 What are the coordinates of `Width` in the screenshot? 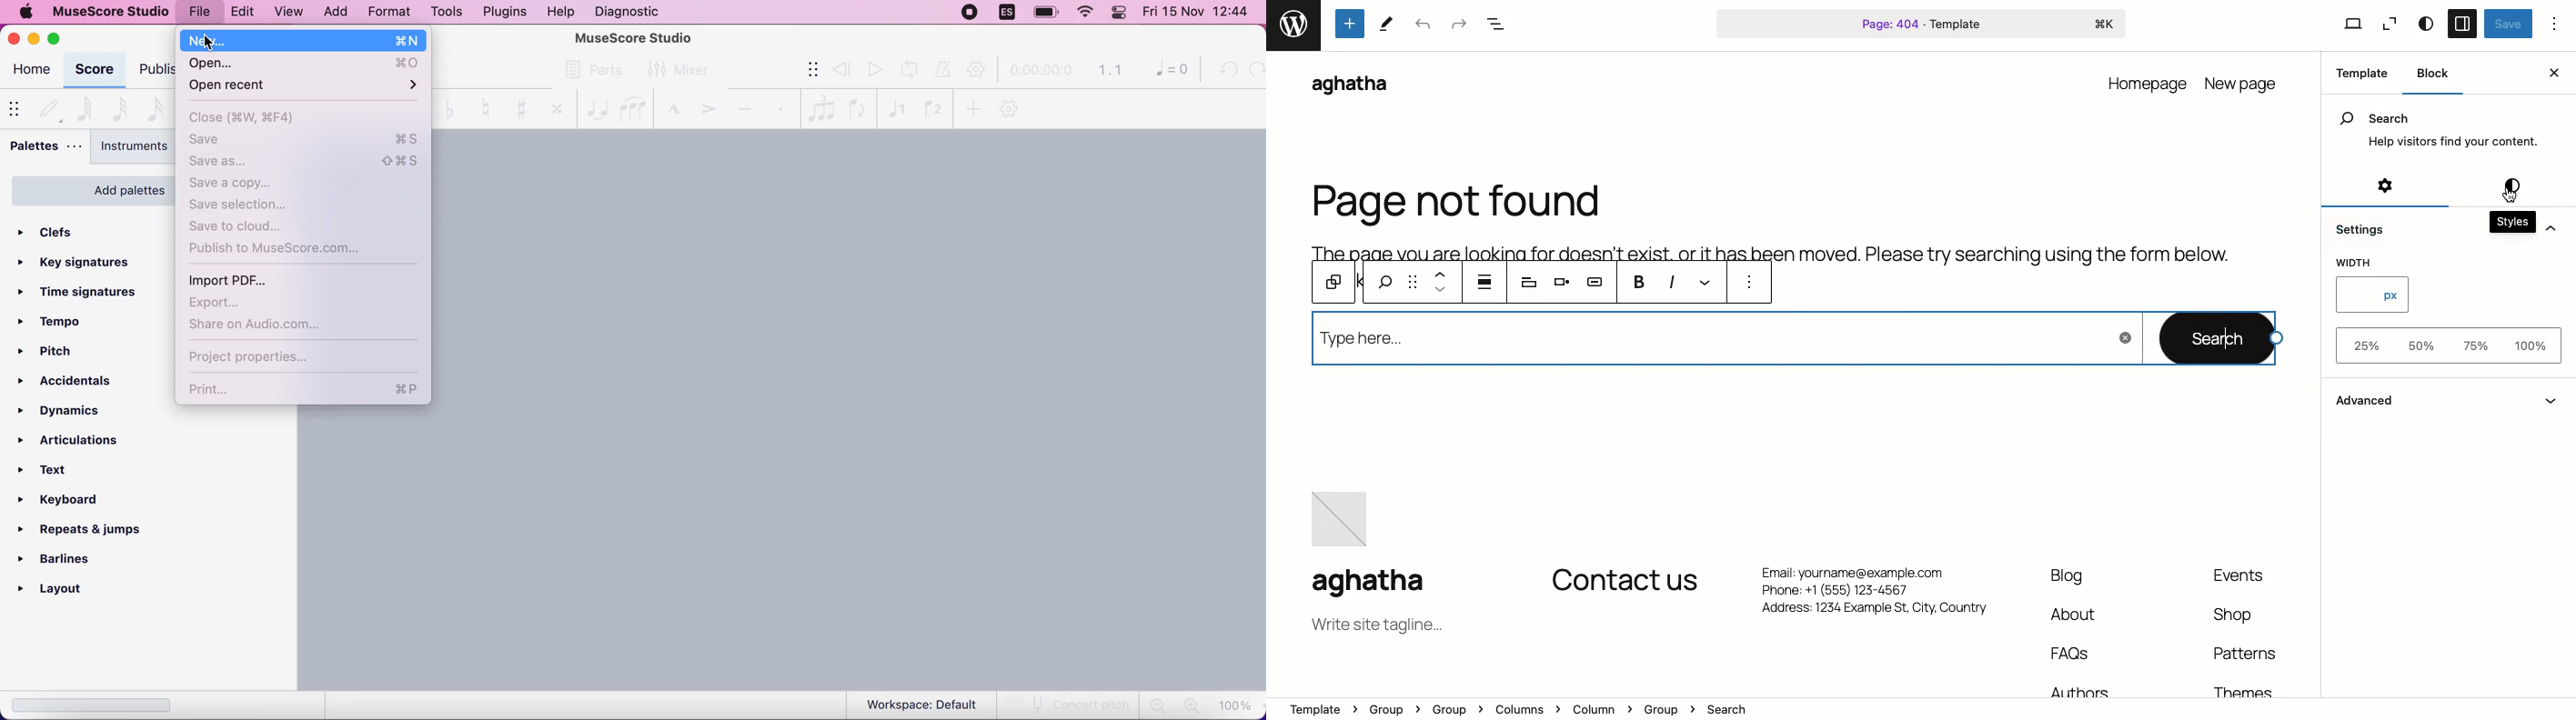 It's located at (2355, 265).